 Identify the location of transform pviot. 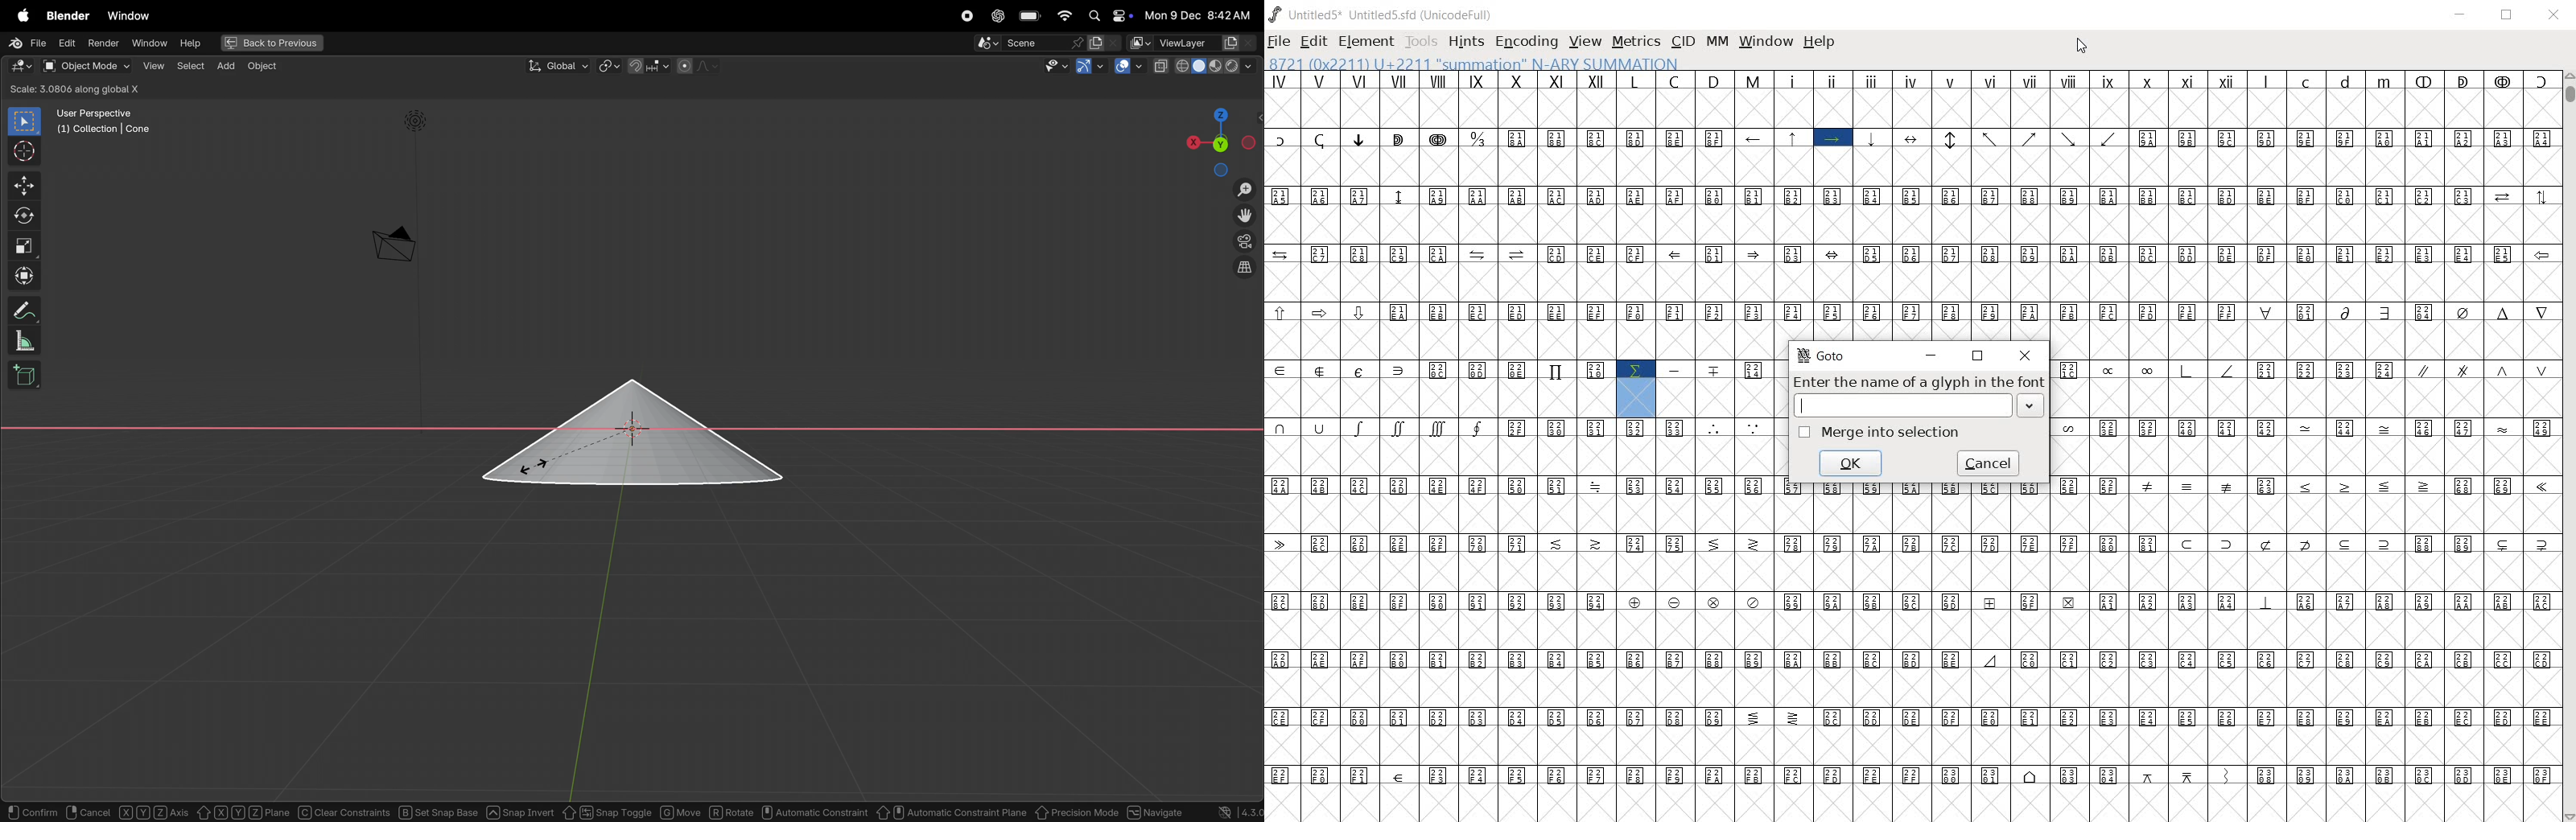
(609, 66).